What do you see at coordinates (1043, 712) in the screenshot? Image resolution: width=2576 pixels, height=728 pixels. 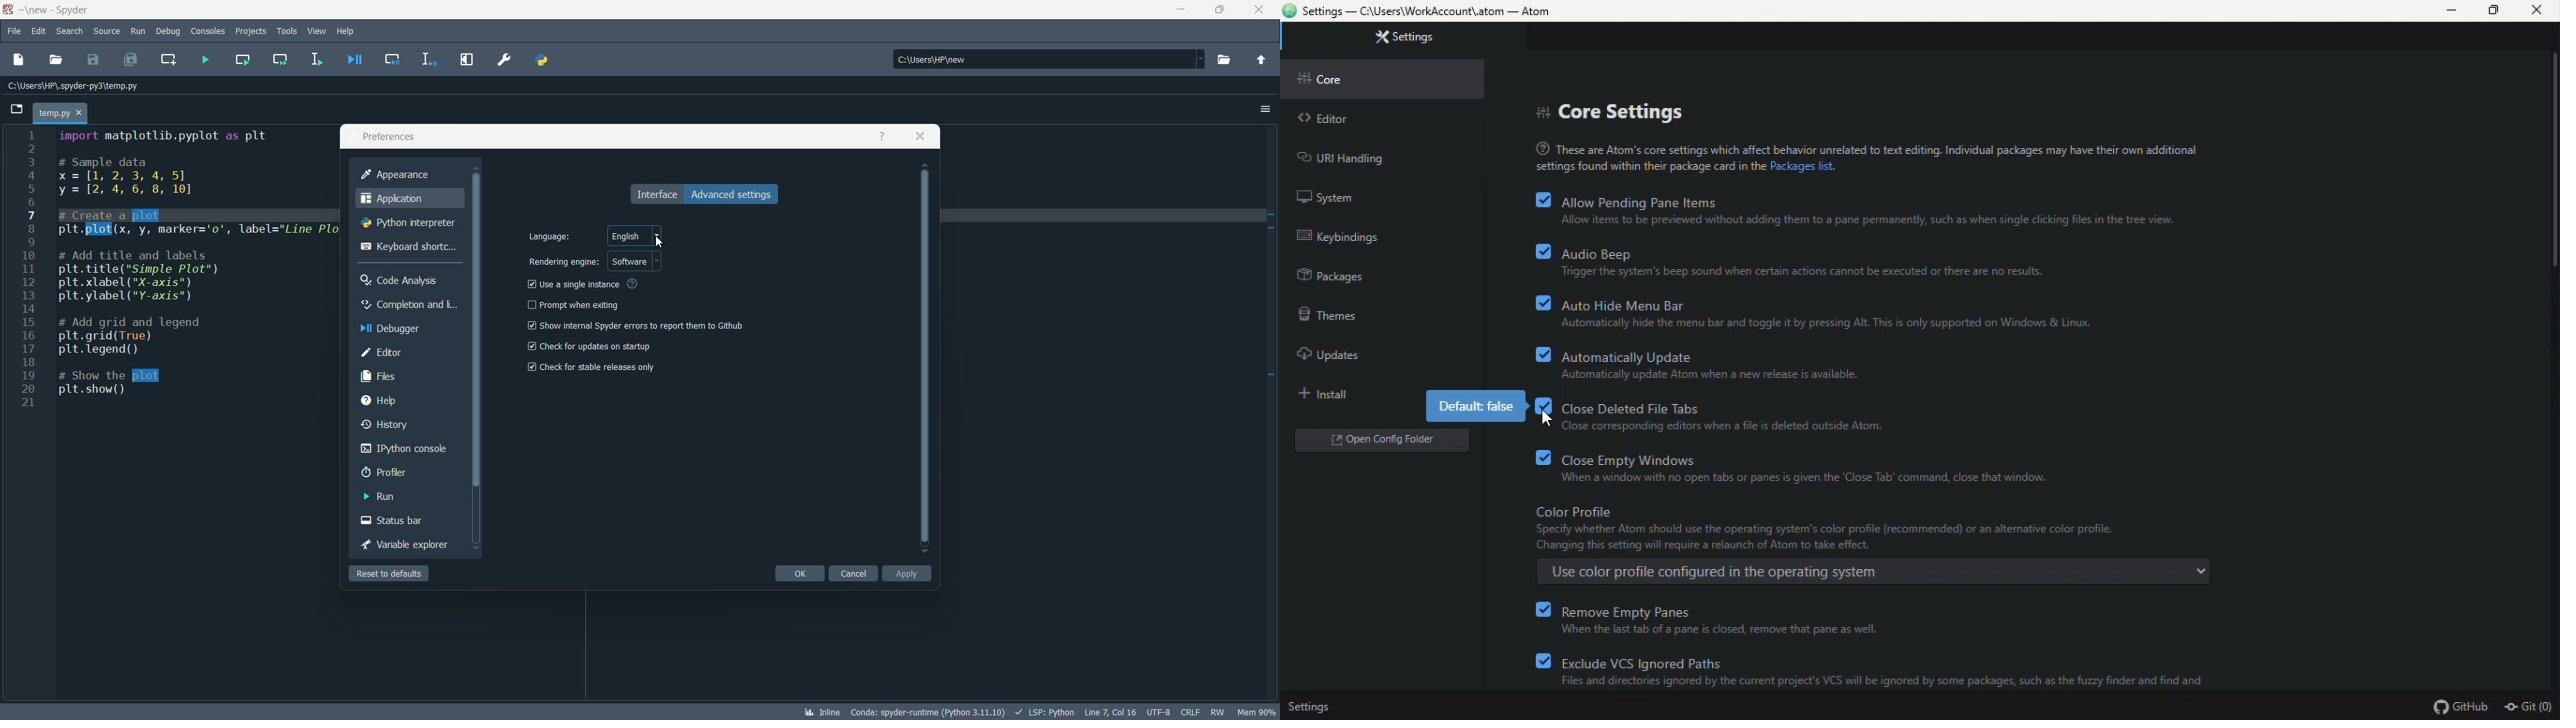 I see `lsp:python` at bounding box center [1043, 712].